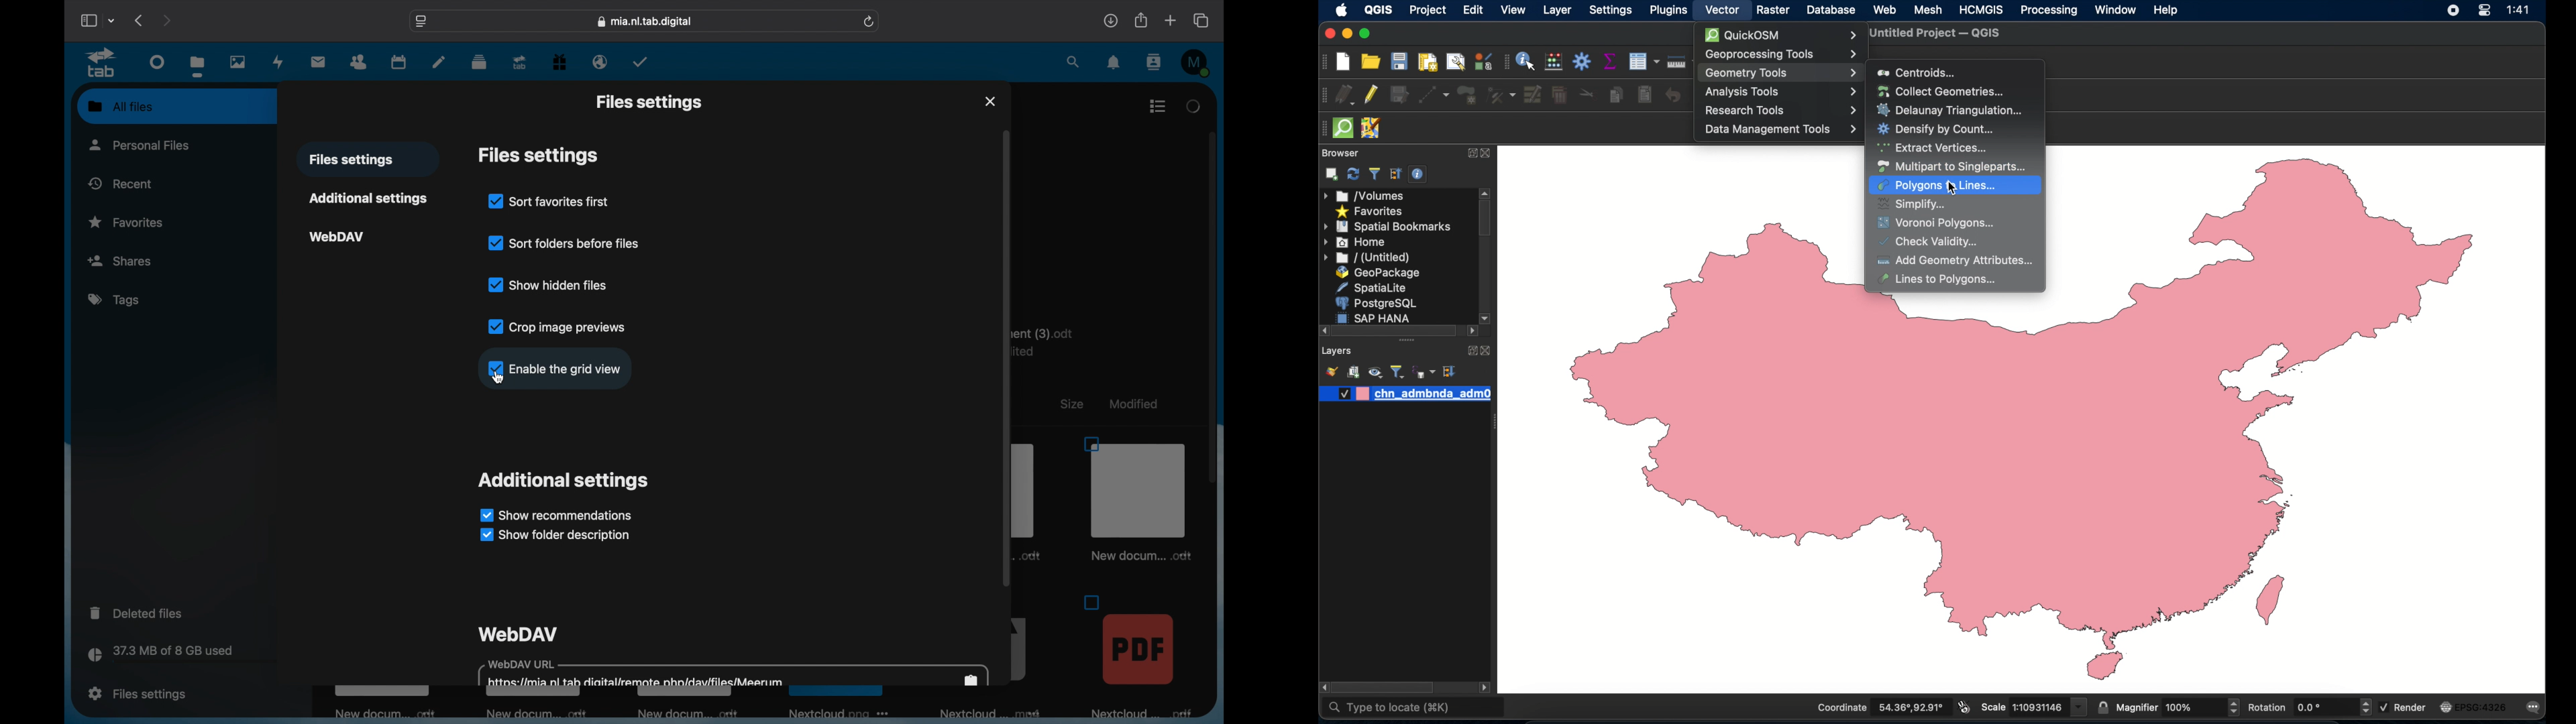 Image resolution: width=2576 pixels, height=728 pixels. What do you see at coordinates (565, 480) in the screenshot?
I see `additional settings` at bounding box center [565, 480].